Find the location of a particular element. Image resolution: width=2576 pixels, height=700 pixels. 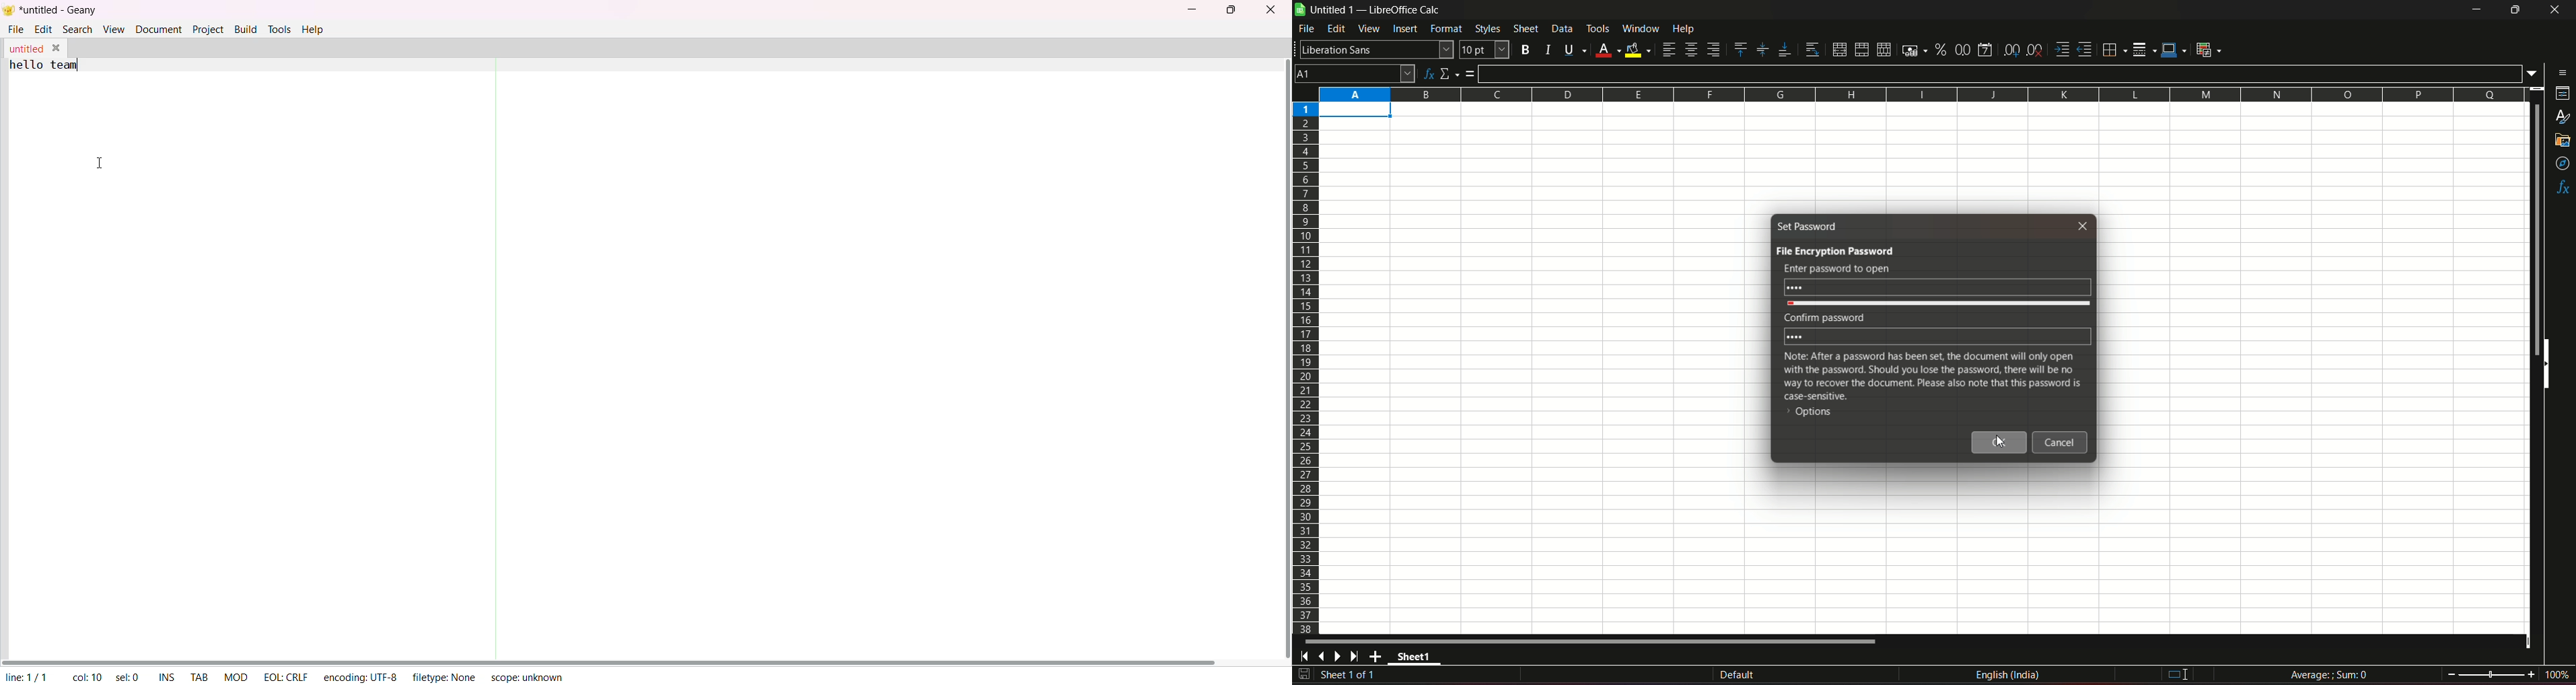

rows is located at coordinates (1305, 368).